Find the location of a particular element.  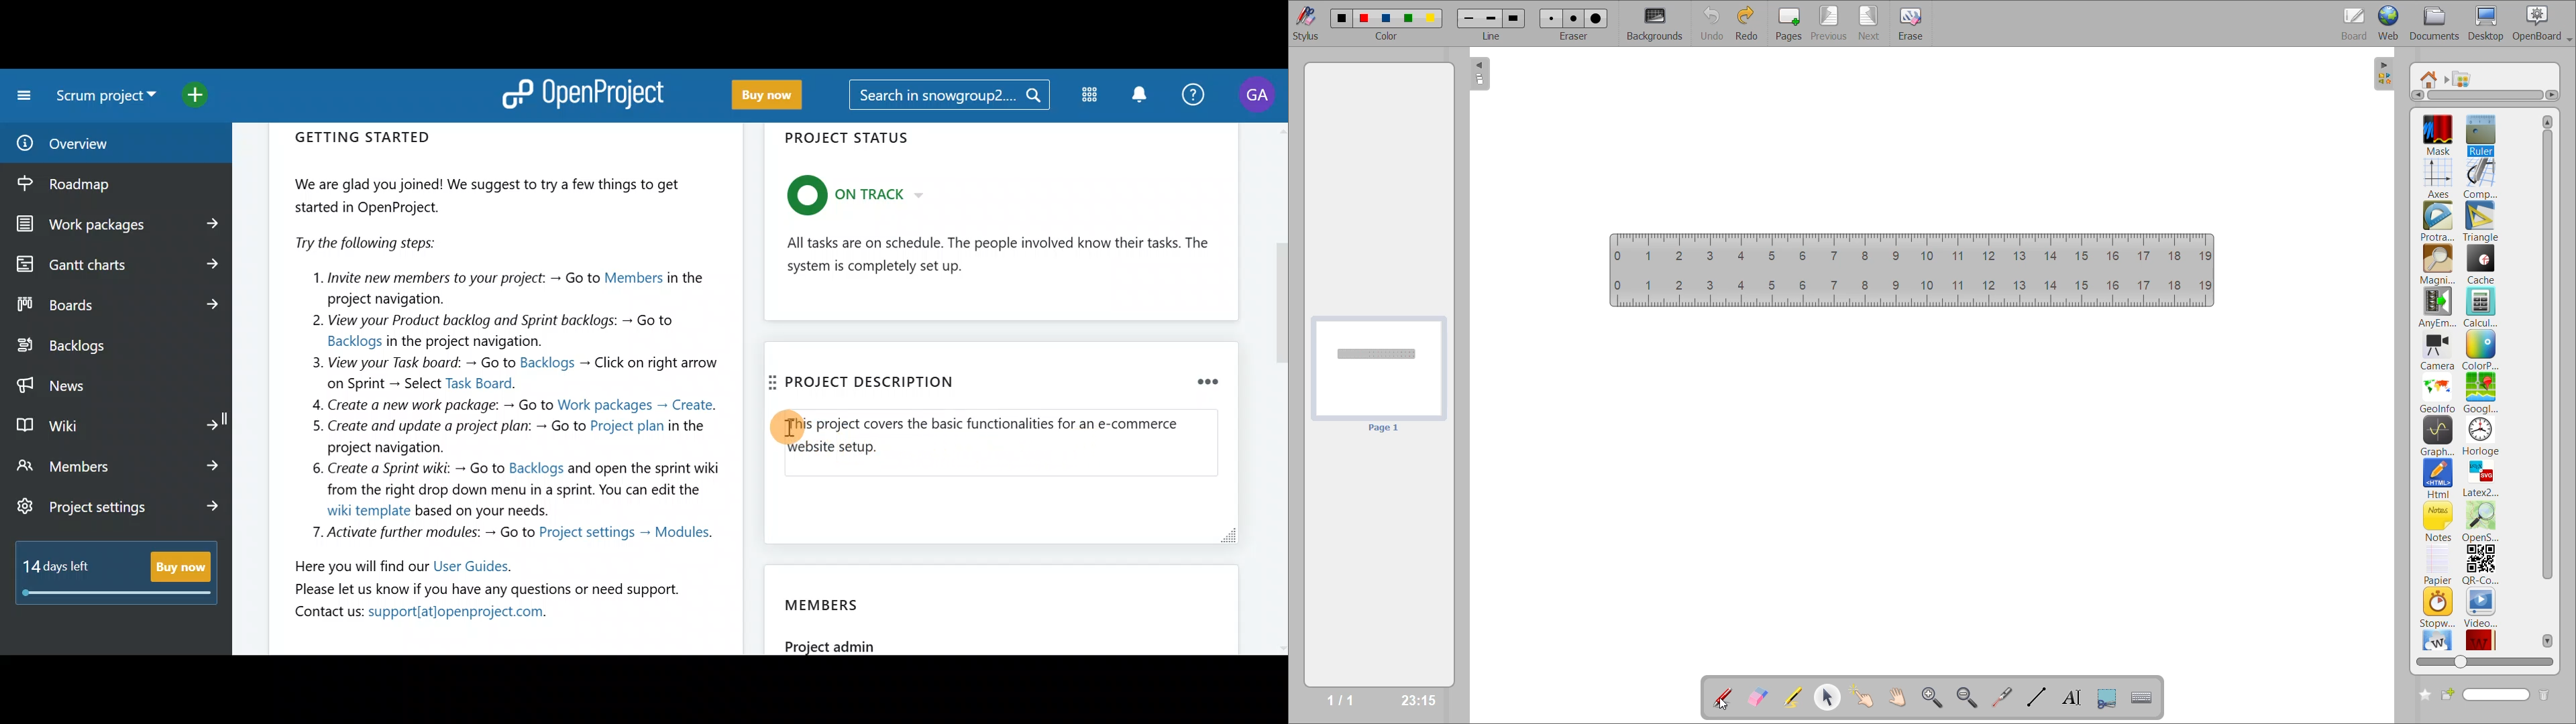

graphme is located at coordinates (2438, 436).